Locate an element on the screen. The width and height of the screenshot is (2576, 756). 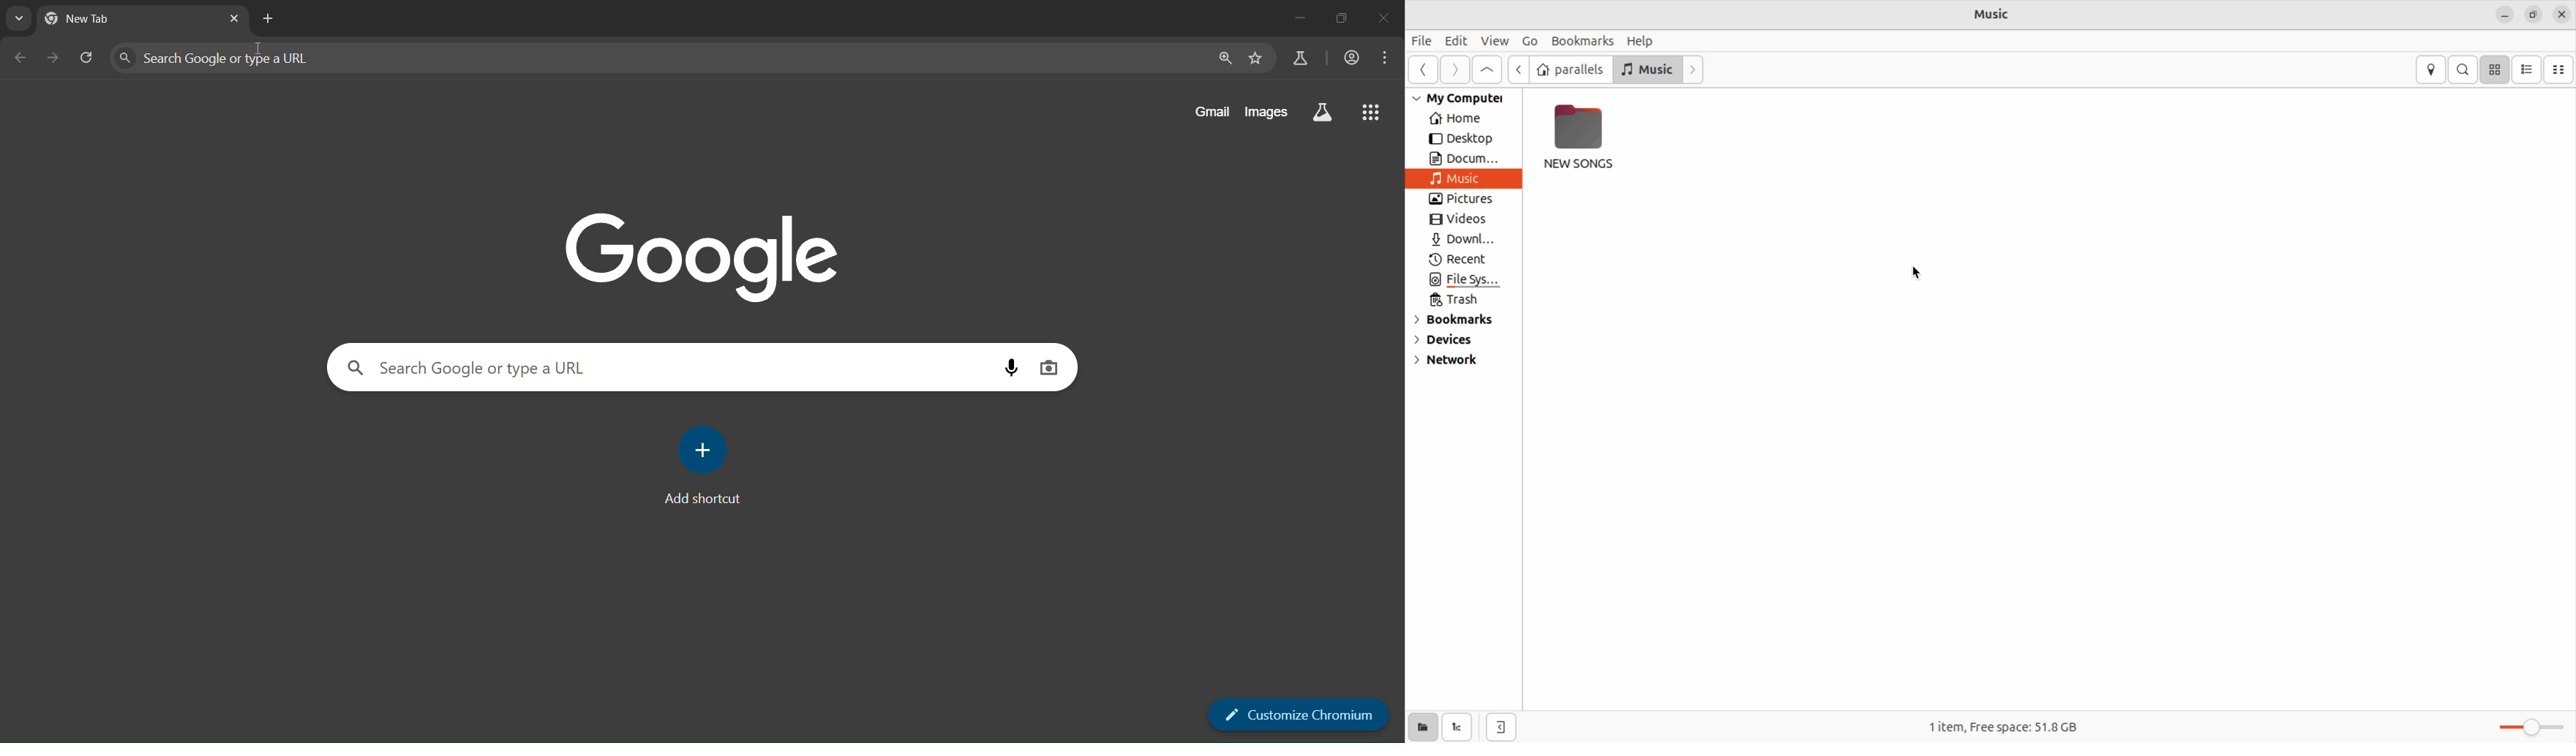
close is located at coordinates (1384, 18).